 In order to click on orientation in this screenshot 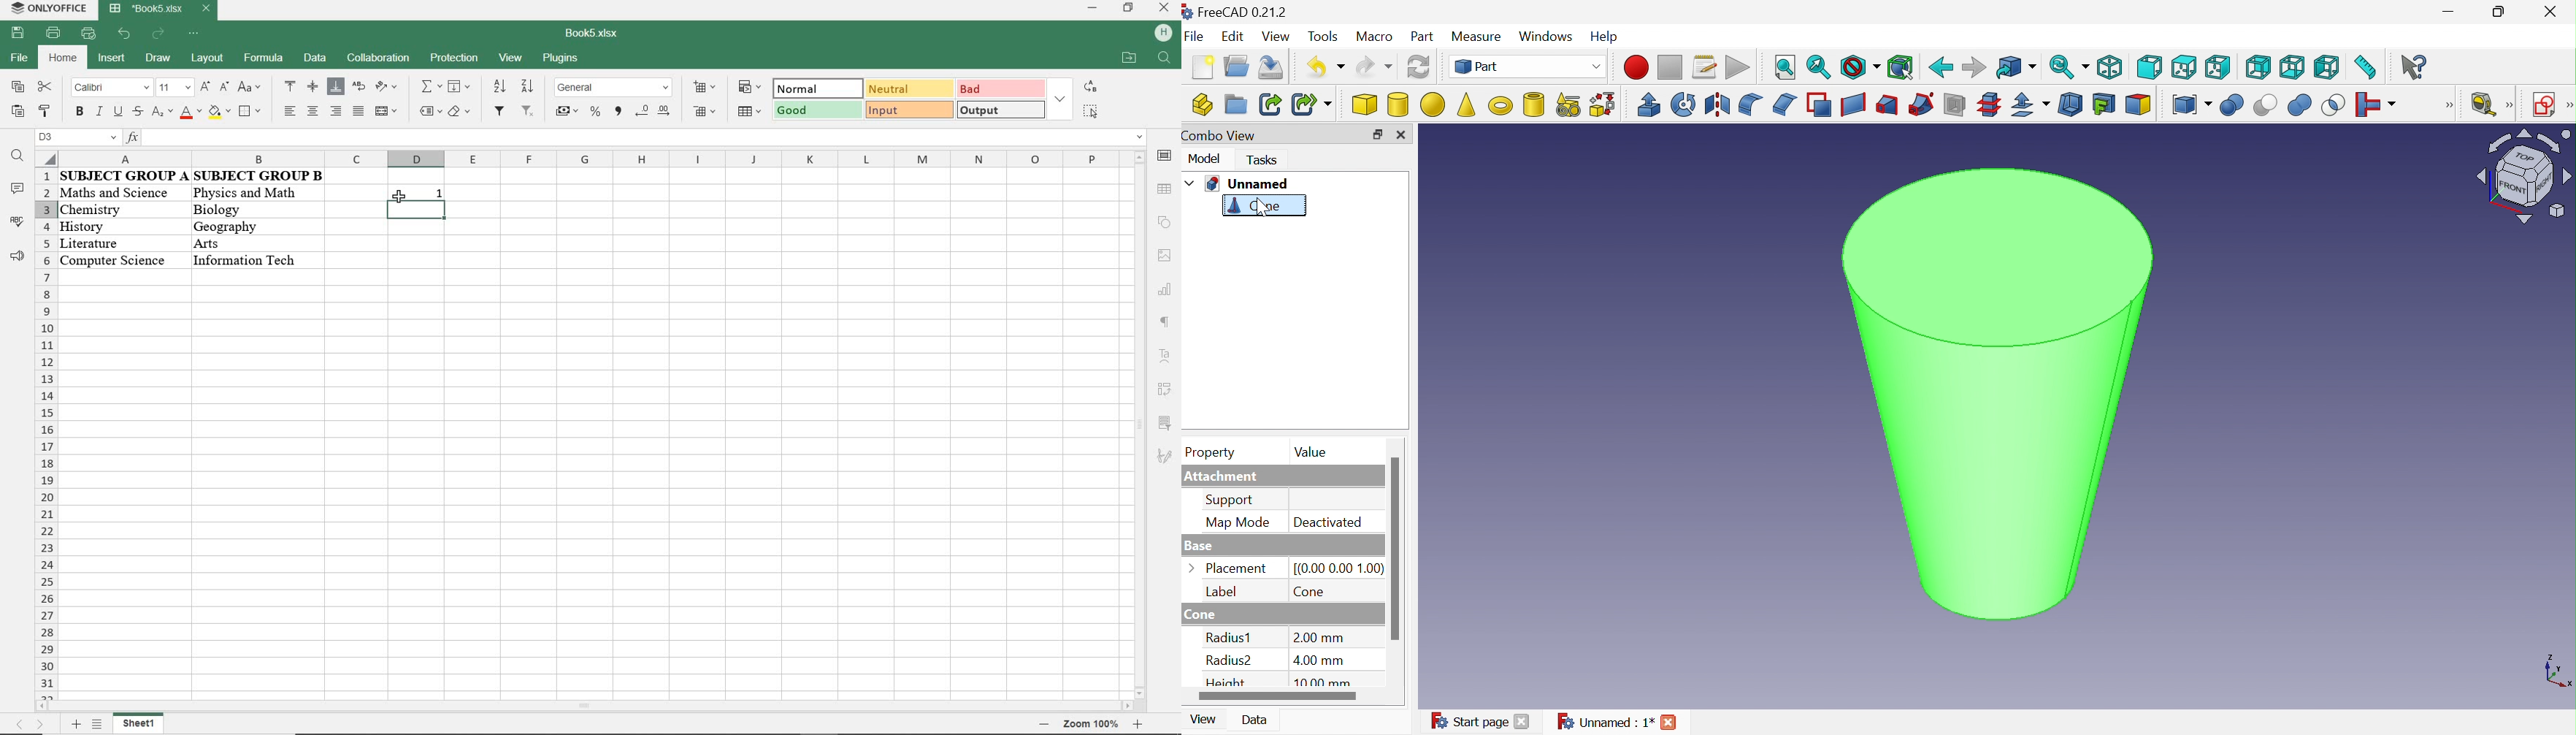, I will do `click(386, 87)`.